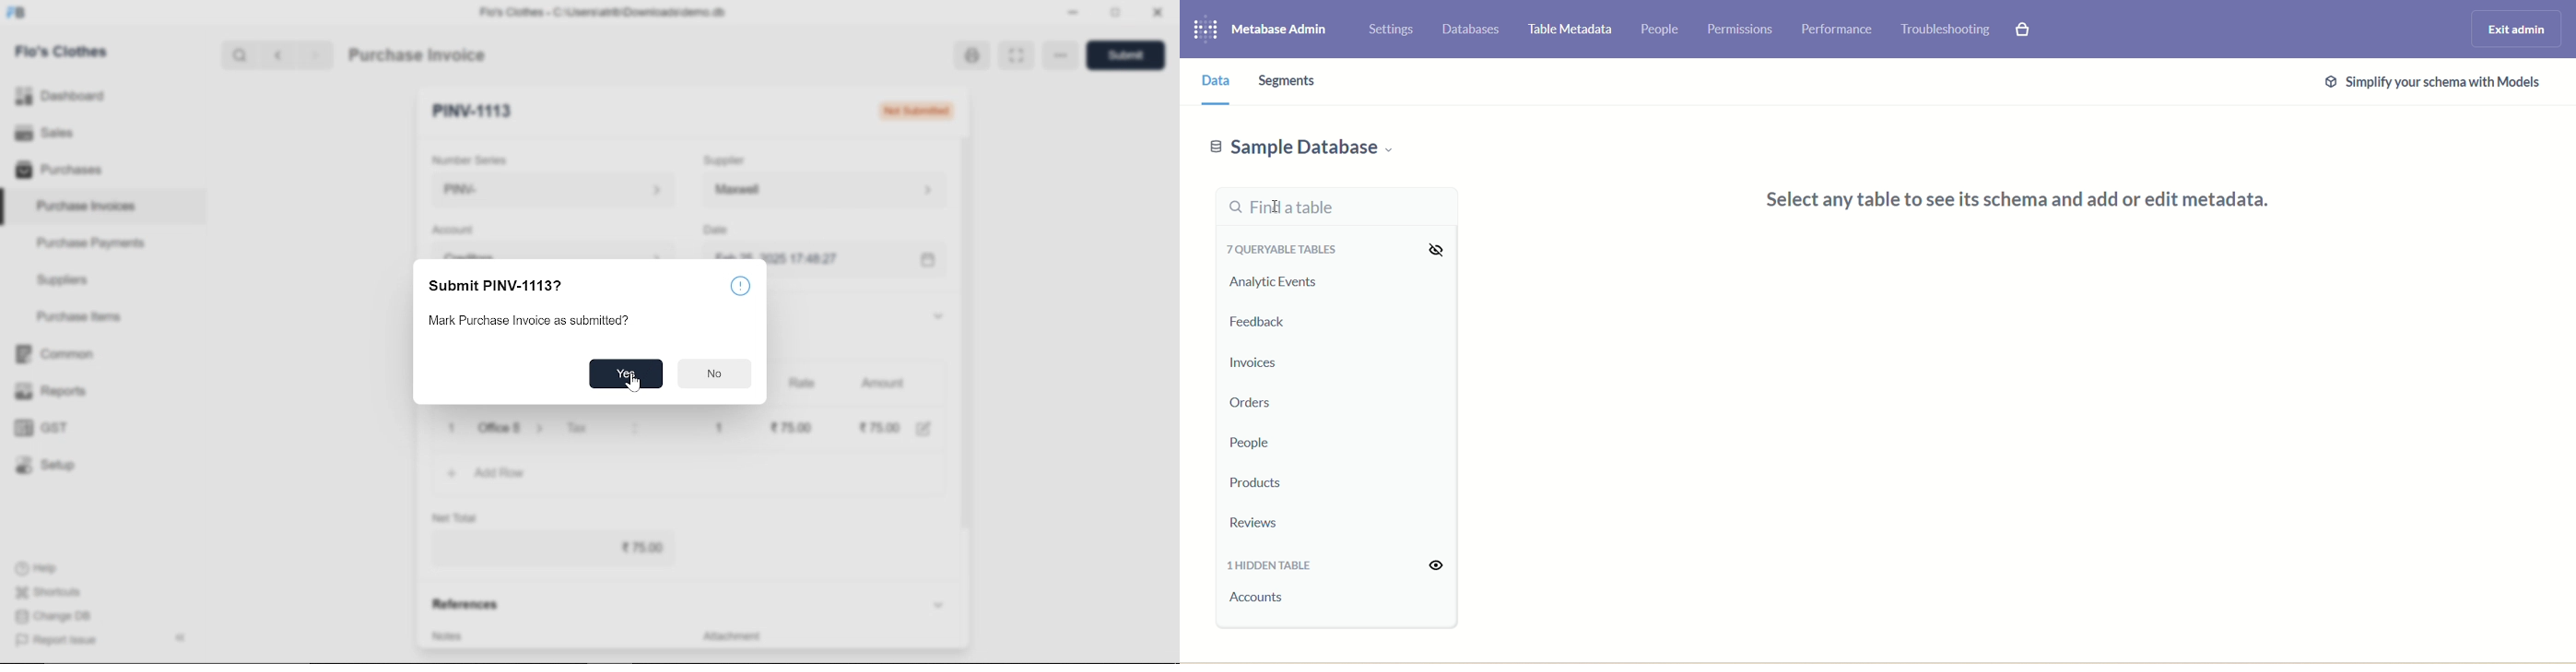  What do you see at coordinates (2431, 82) in the screenshot?
I see `@ Simplify your schema with Models` at bounding box center [2431, 82].